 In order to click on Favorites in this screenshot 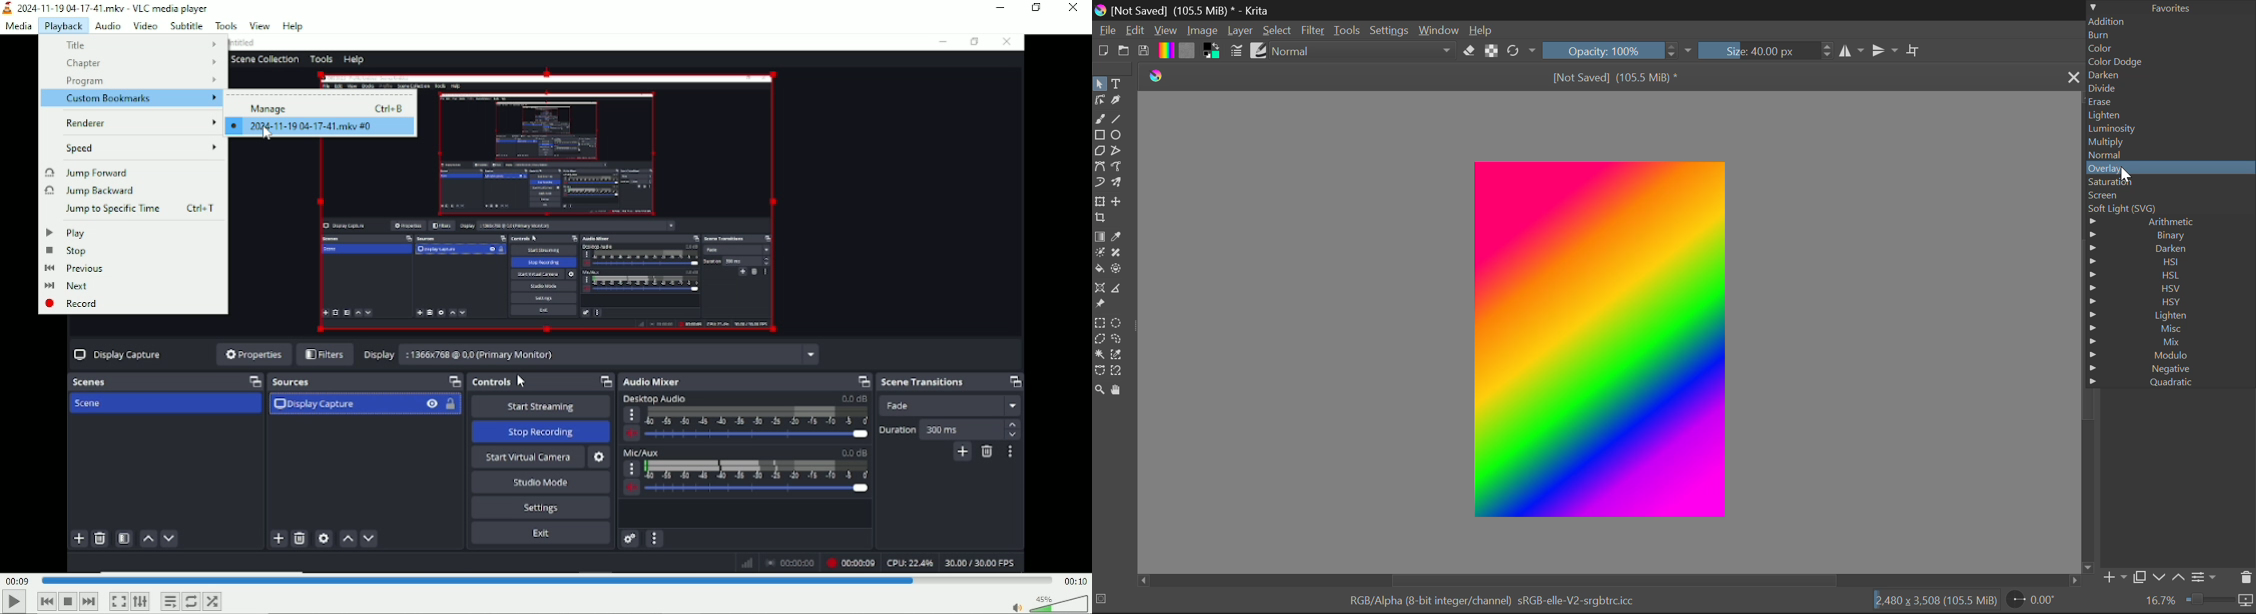, I will do `click(2173, 7)`.